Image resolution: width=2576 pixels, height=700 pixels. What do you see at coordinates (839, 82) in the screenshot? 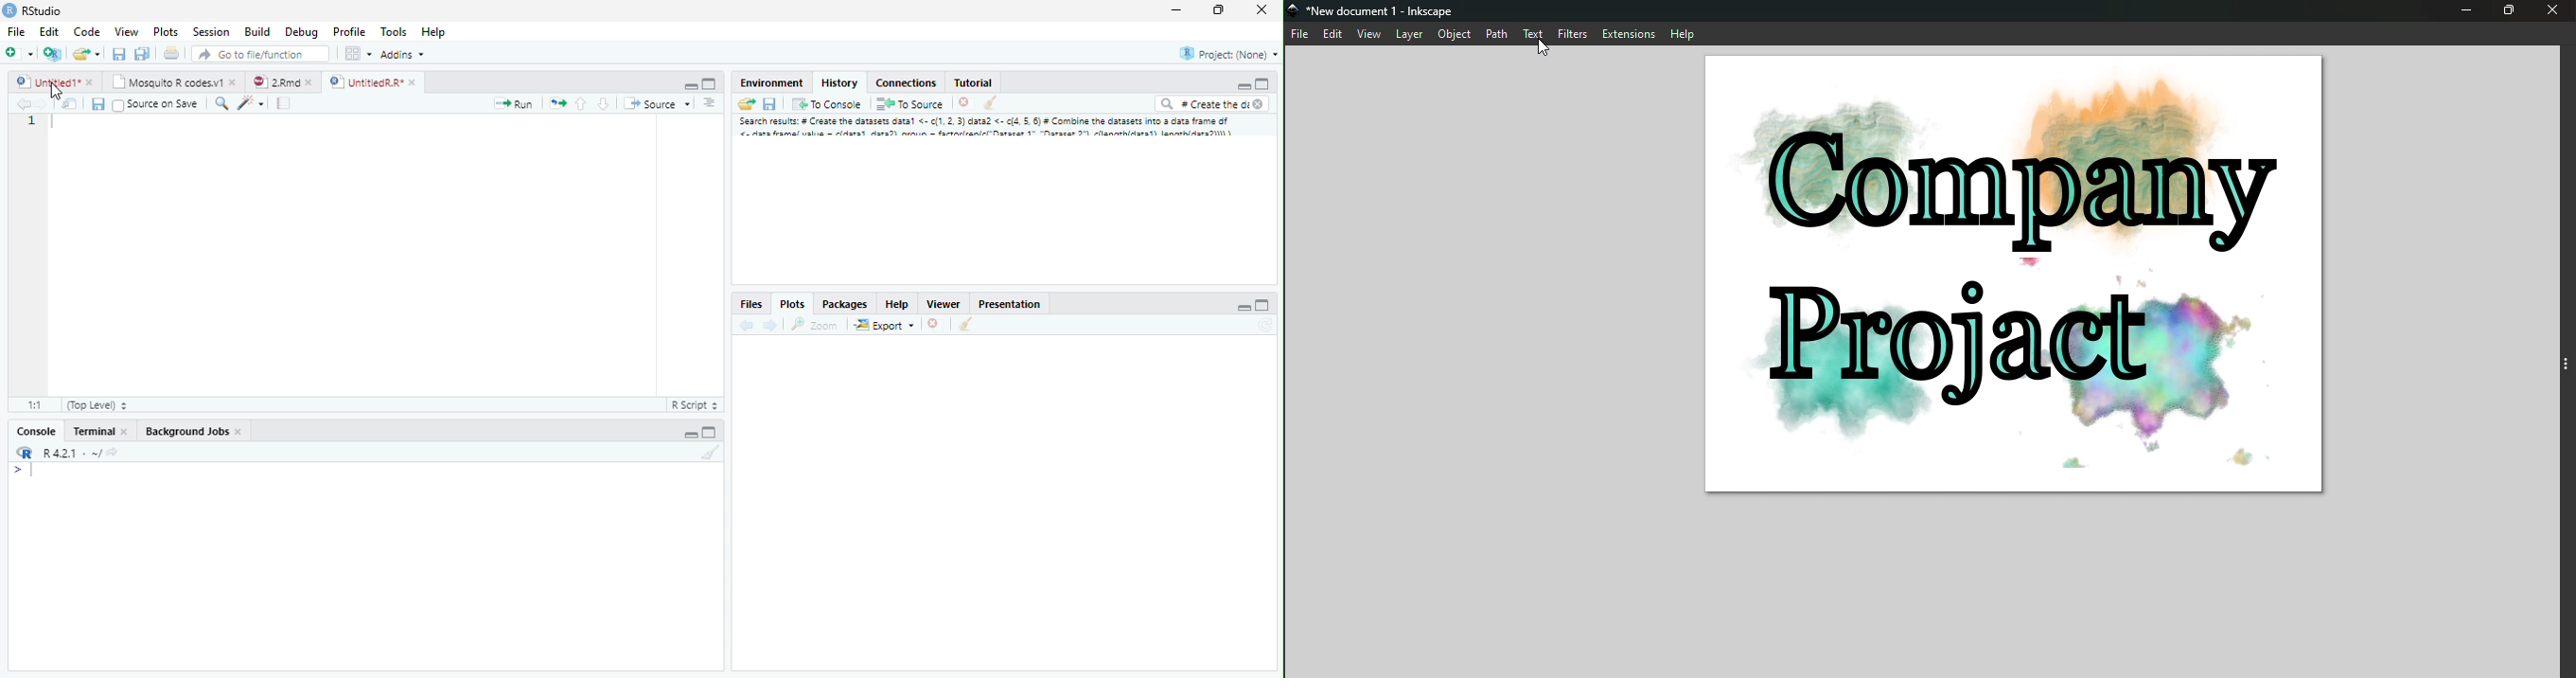
I see `History` at bounding box center [839, 82].